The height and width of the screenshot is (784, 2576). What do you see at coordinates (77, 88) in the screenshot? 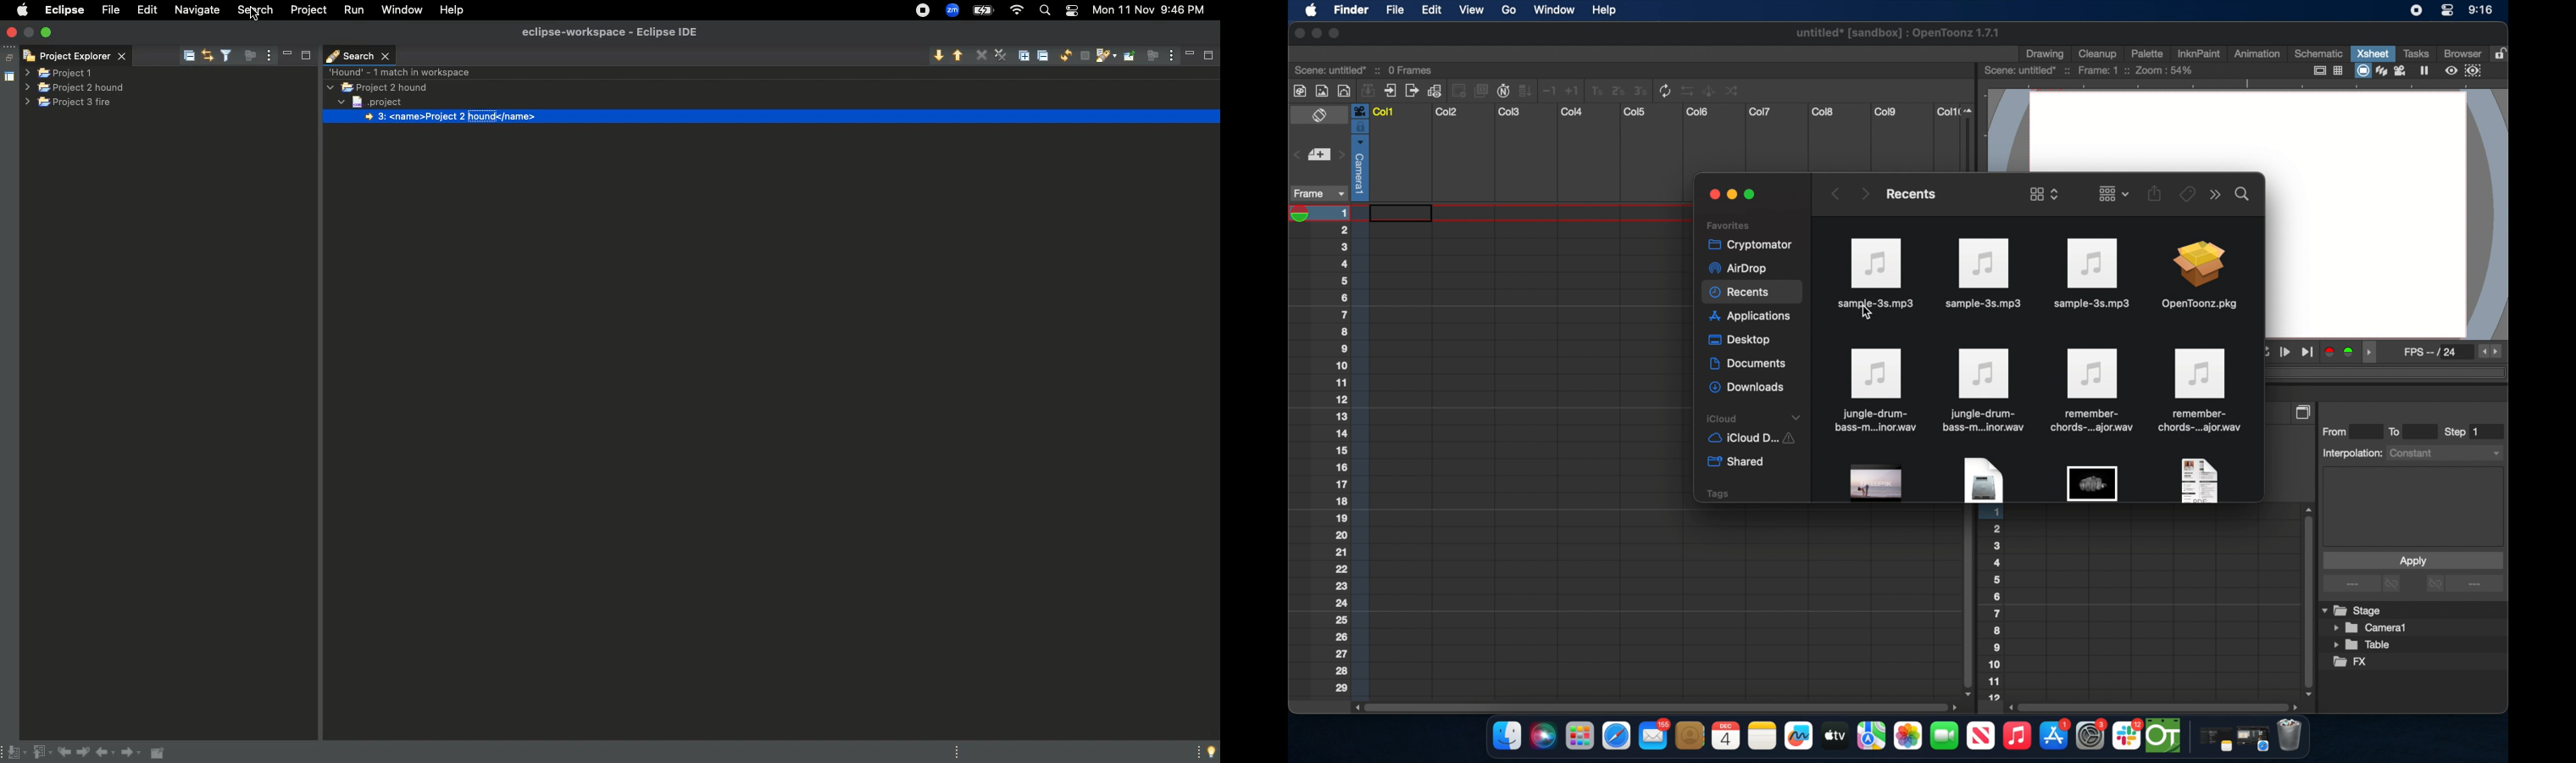
I see `Project 2 hound` at bounding box center [77, 88].